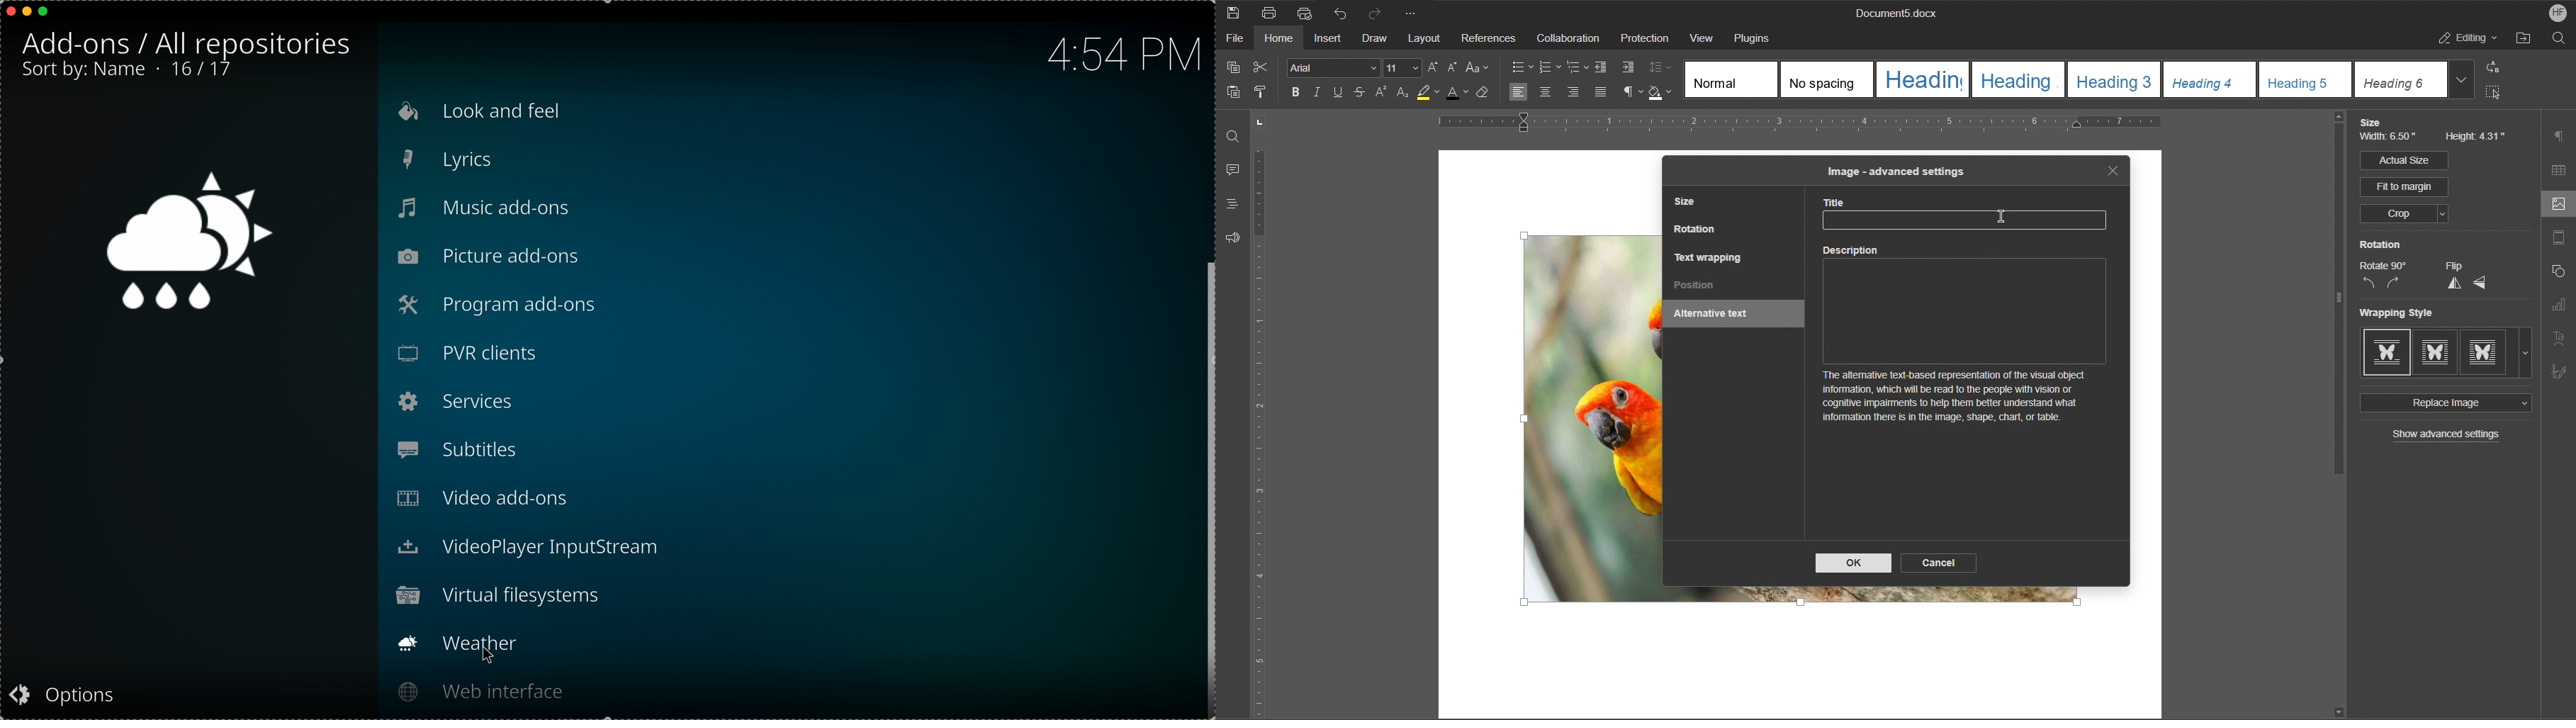 This screenshot has width=2576, height=728. What do you see at coordinates (1550, 67) in the screenshot?
I see `Lists` at bounding box center [1550, 67].